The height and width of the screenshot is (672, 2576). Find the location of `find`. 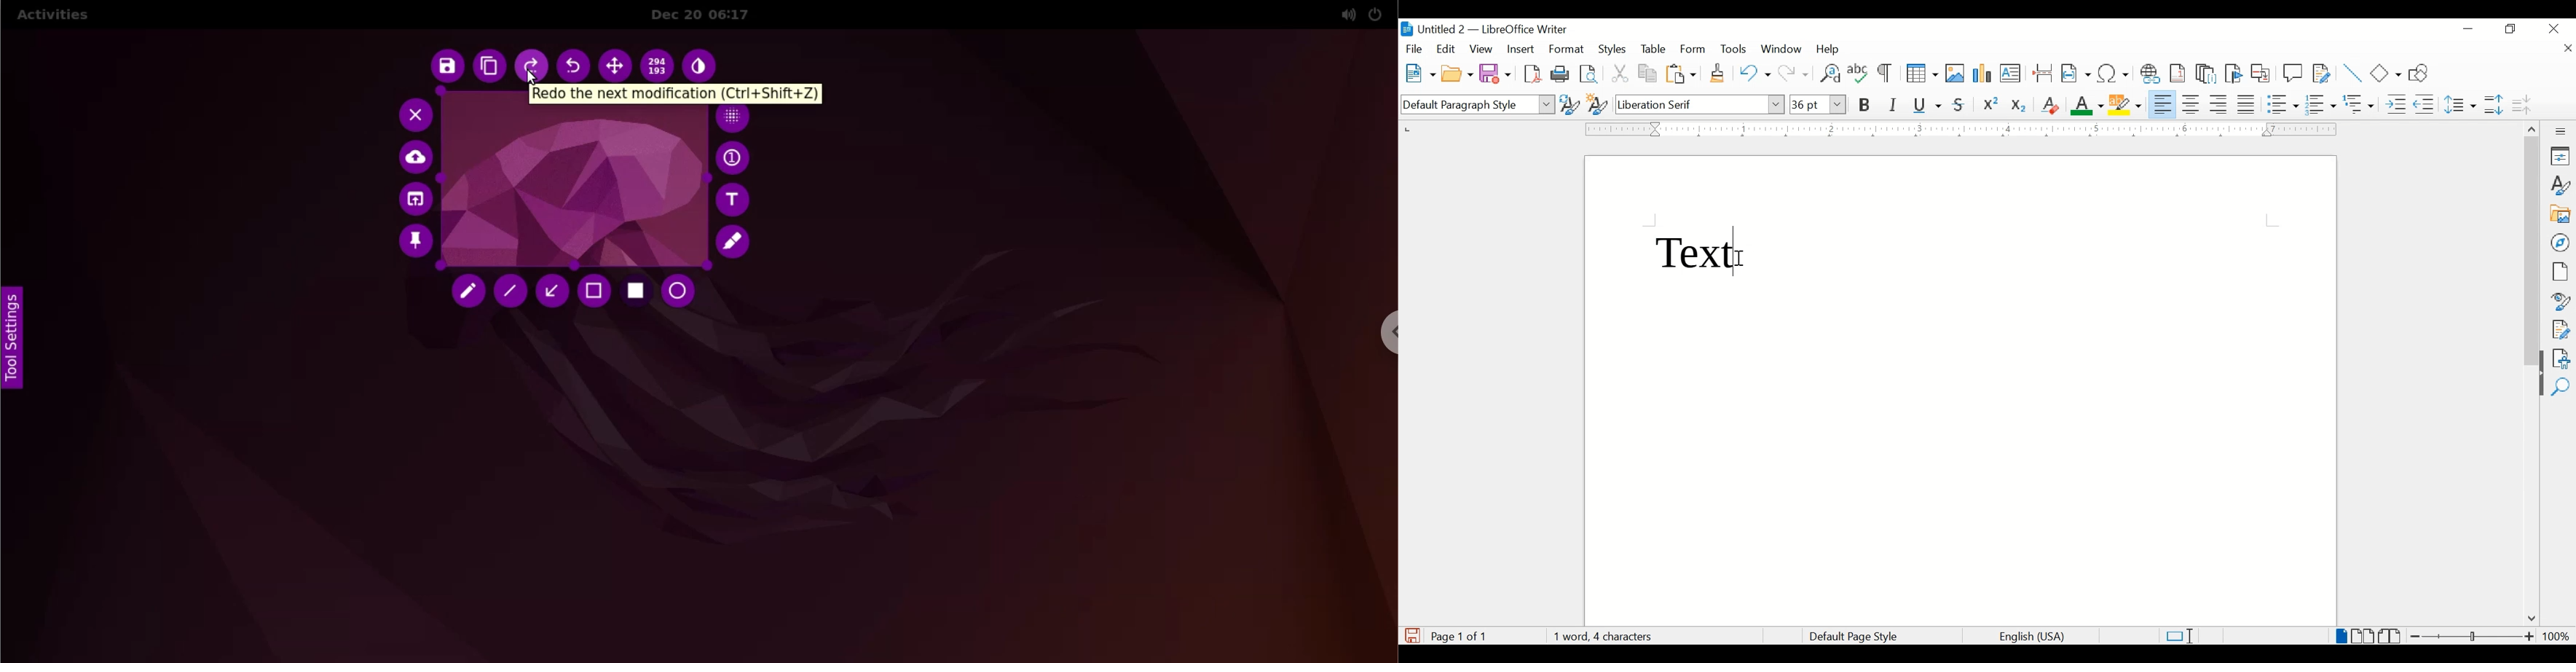

find is located at coordinates (2561, 387).